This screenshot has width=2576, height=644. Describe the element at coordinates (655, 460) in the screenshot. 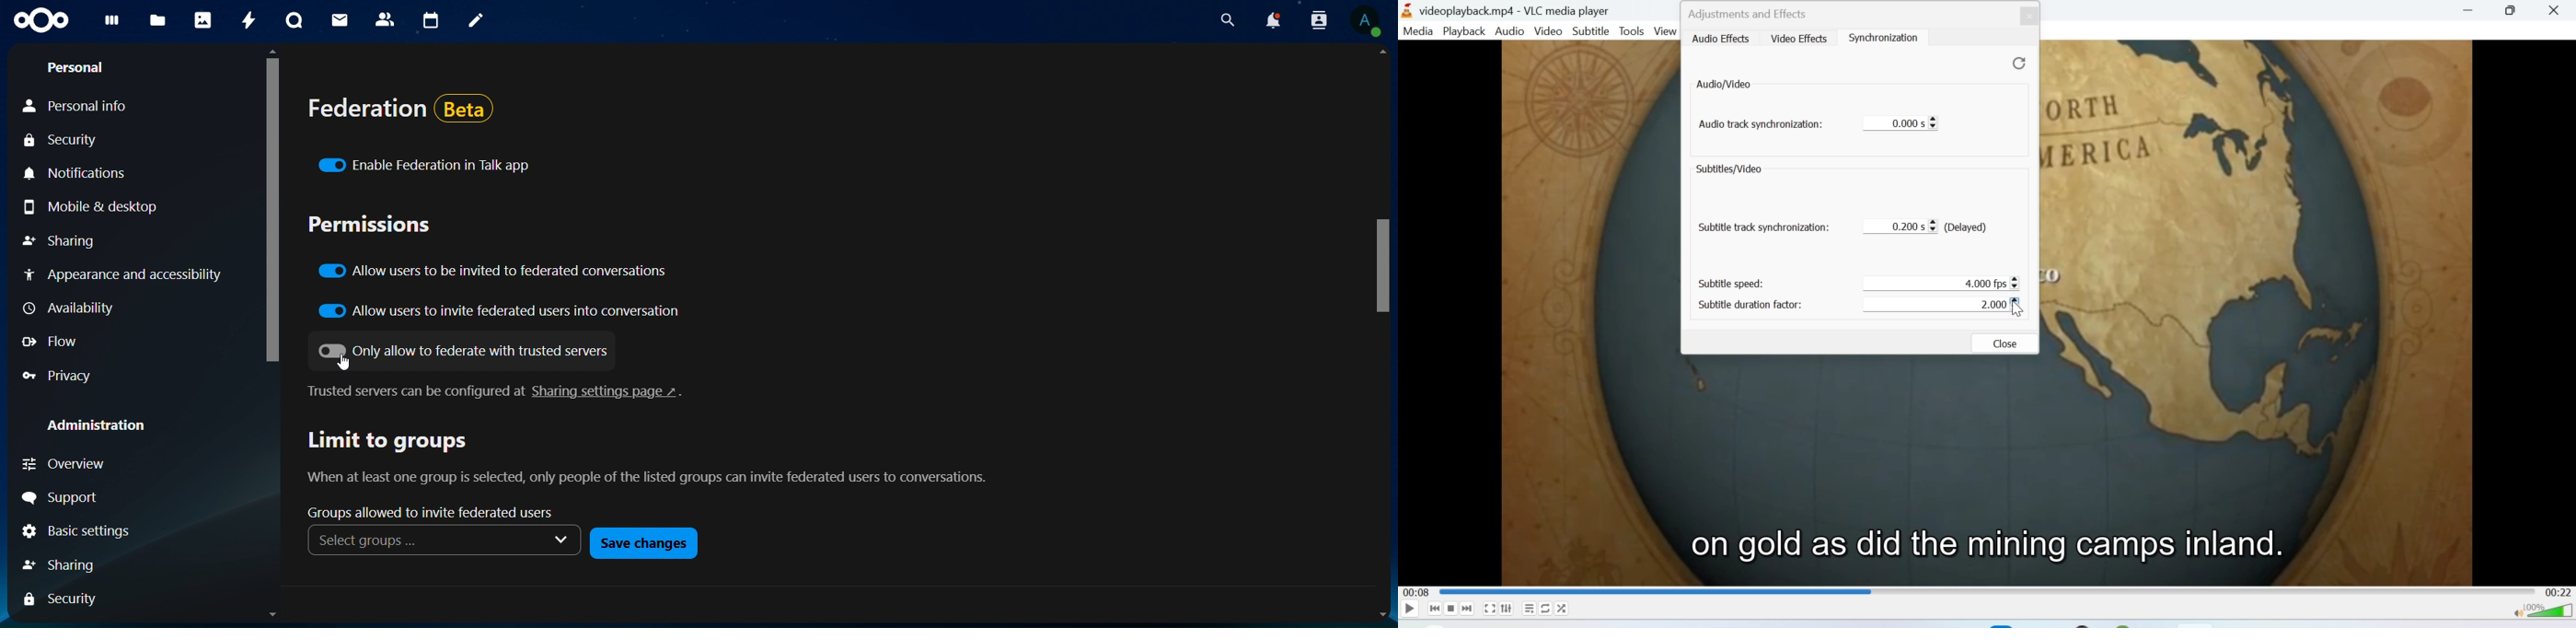

I see `text` at that location.